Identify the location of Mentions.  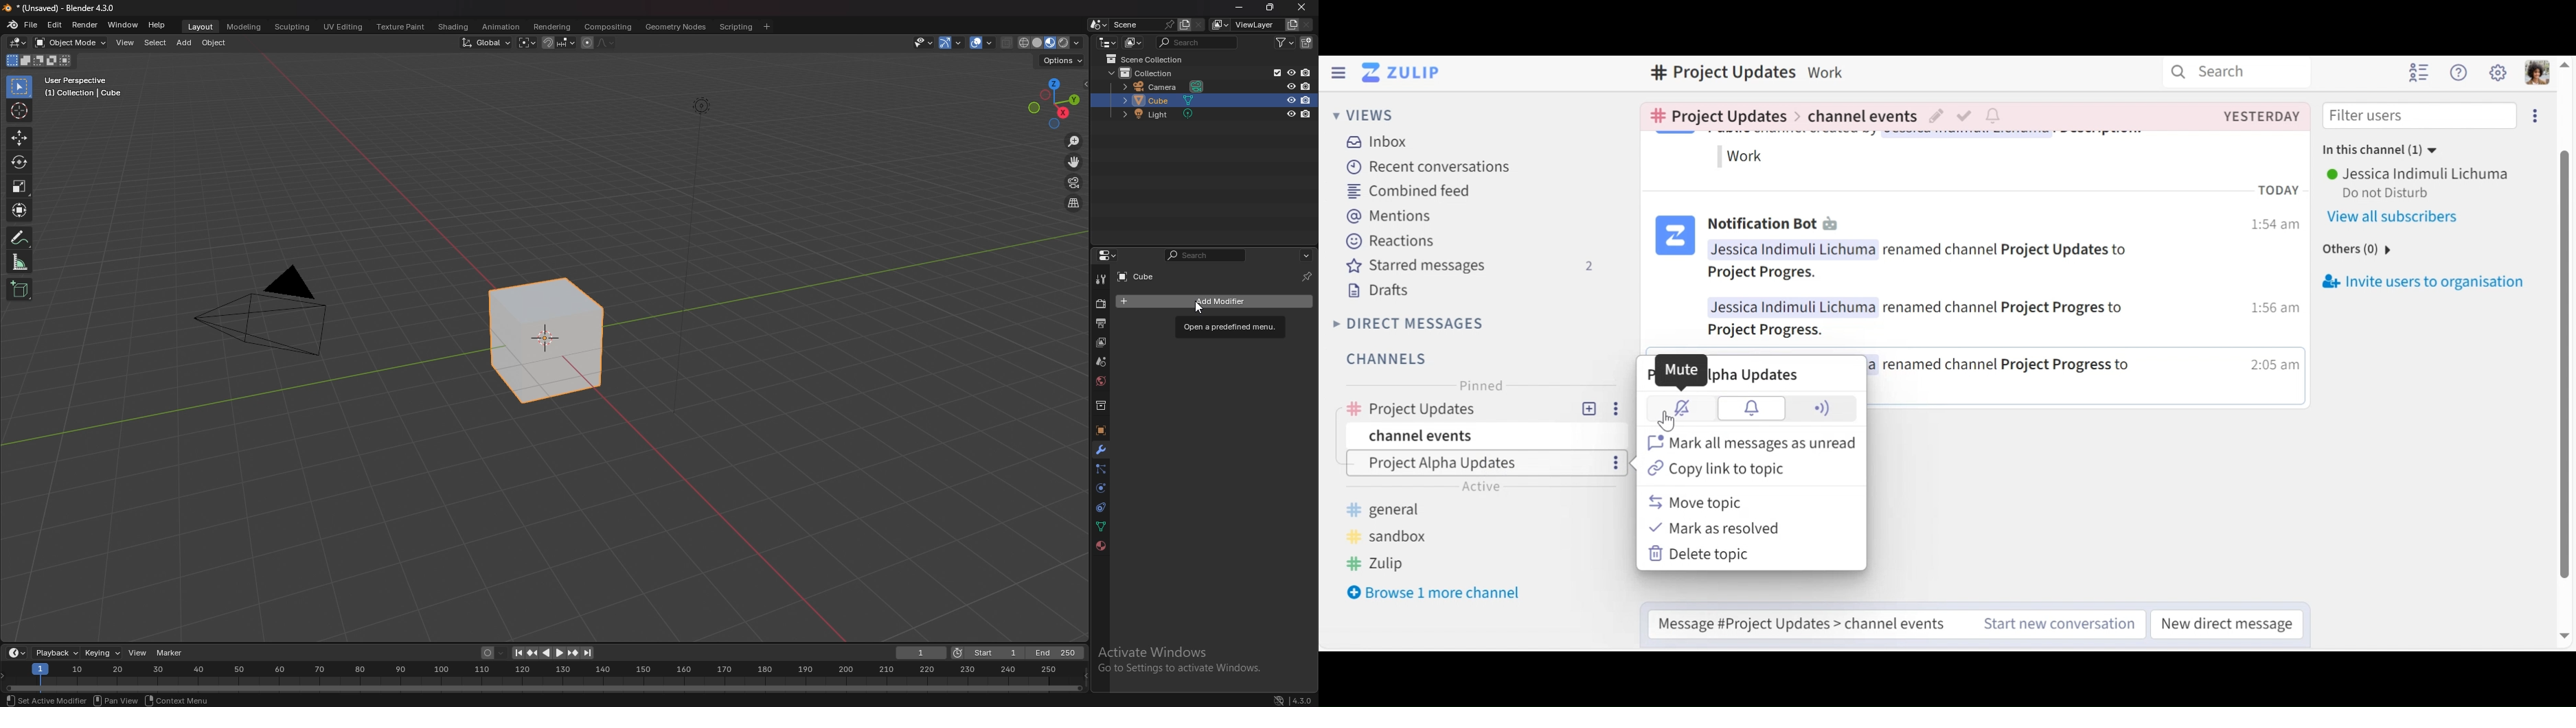
(1388, 215).